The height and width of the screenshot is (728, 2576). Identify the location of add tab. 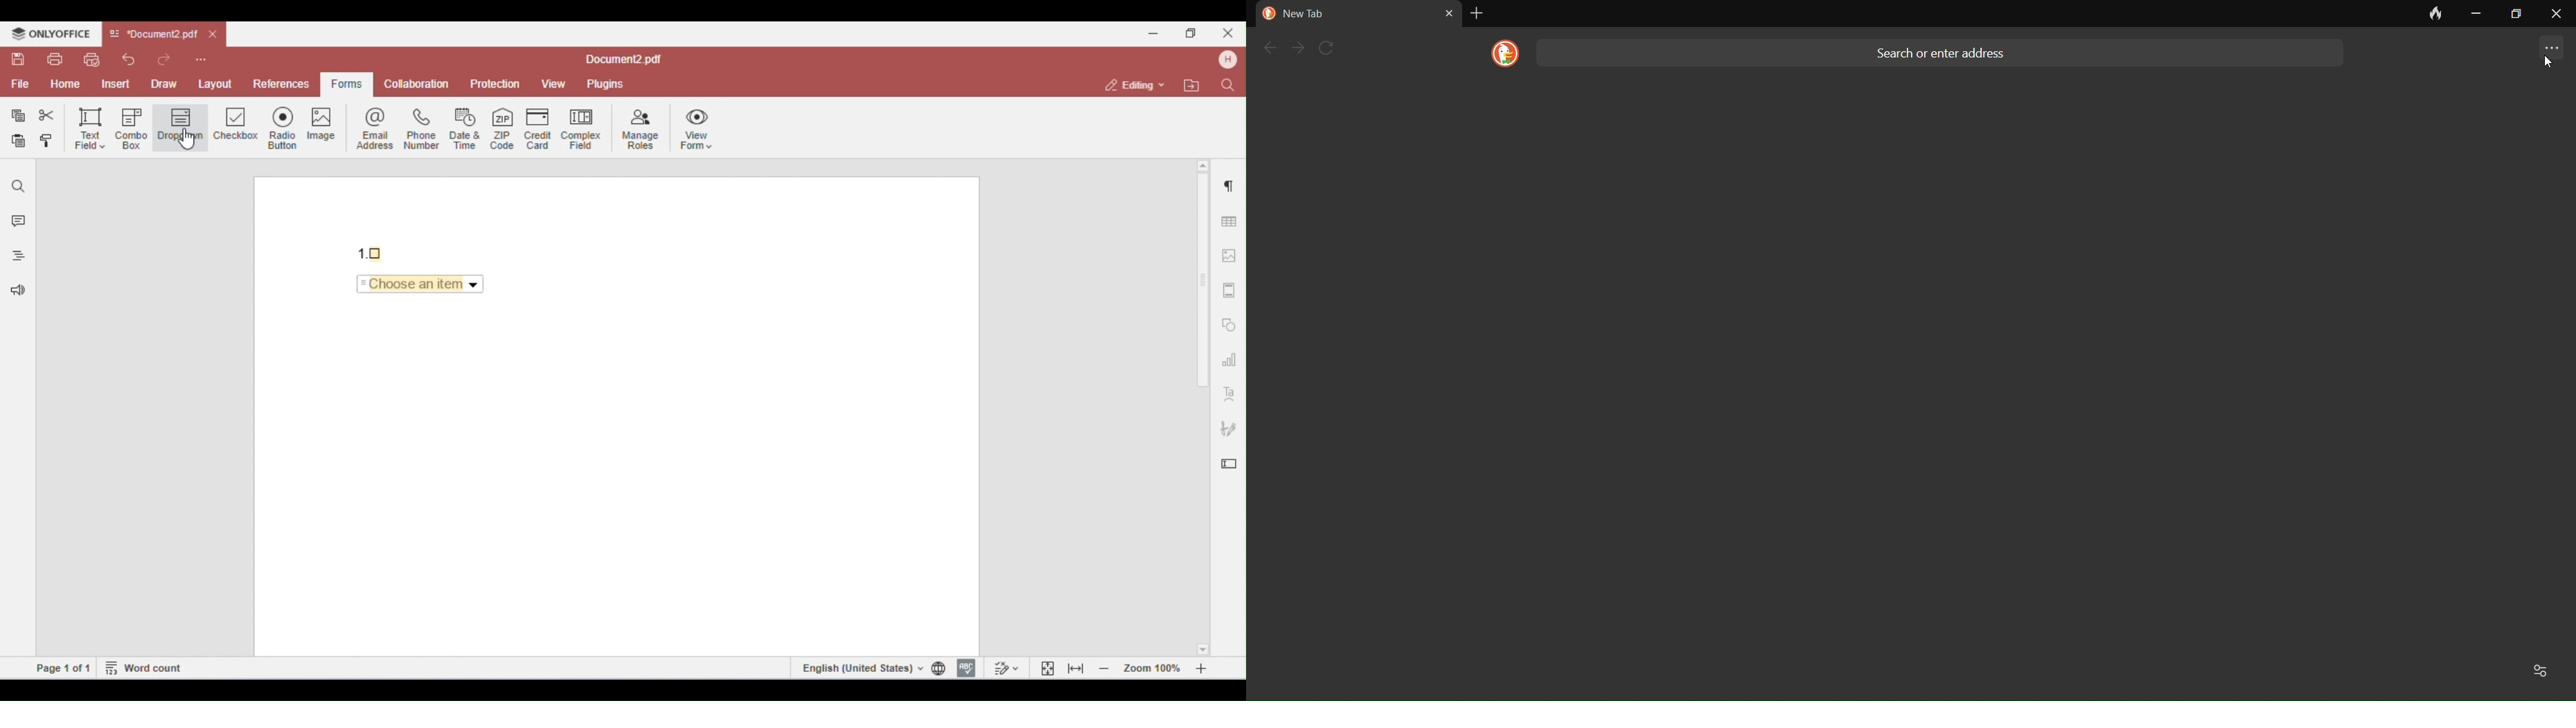
(1475, 13).